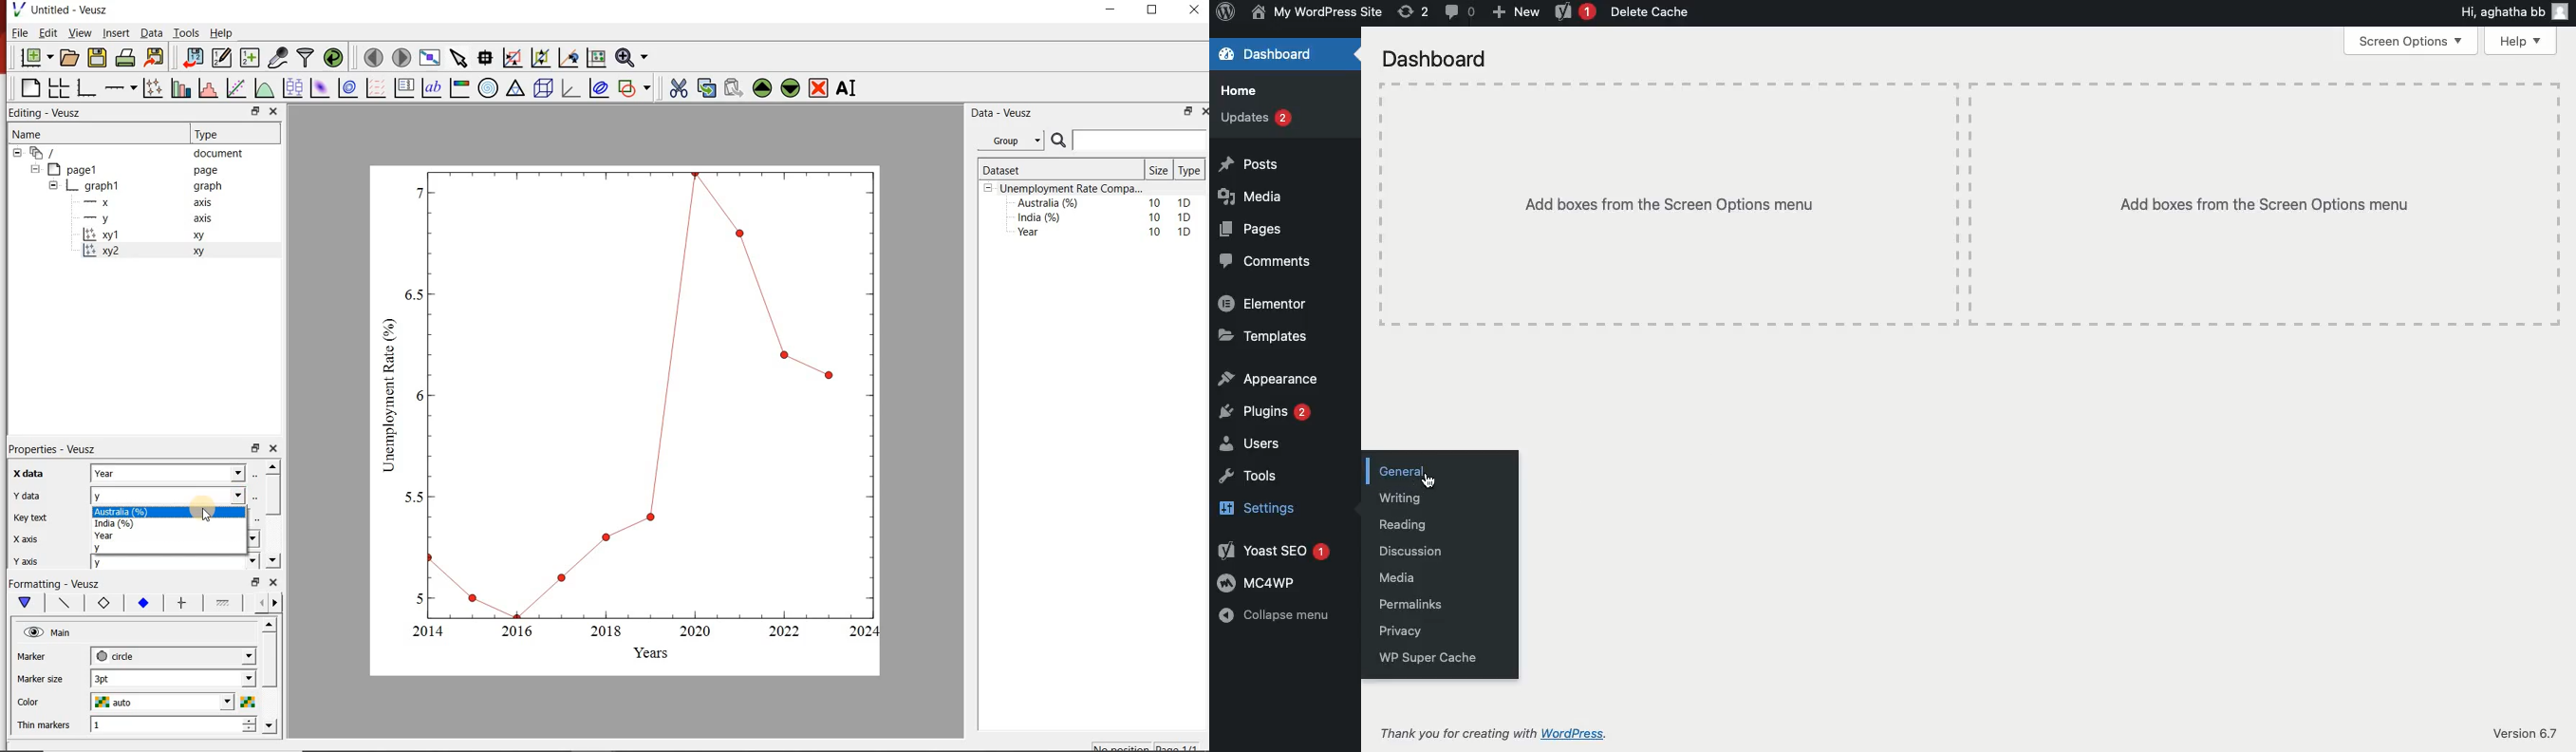 This screenshot has width=2576, height=756. I want to click on zoom funtions, so click(634, 56).